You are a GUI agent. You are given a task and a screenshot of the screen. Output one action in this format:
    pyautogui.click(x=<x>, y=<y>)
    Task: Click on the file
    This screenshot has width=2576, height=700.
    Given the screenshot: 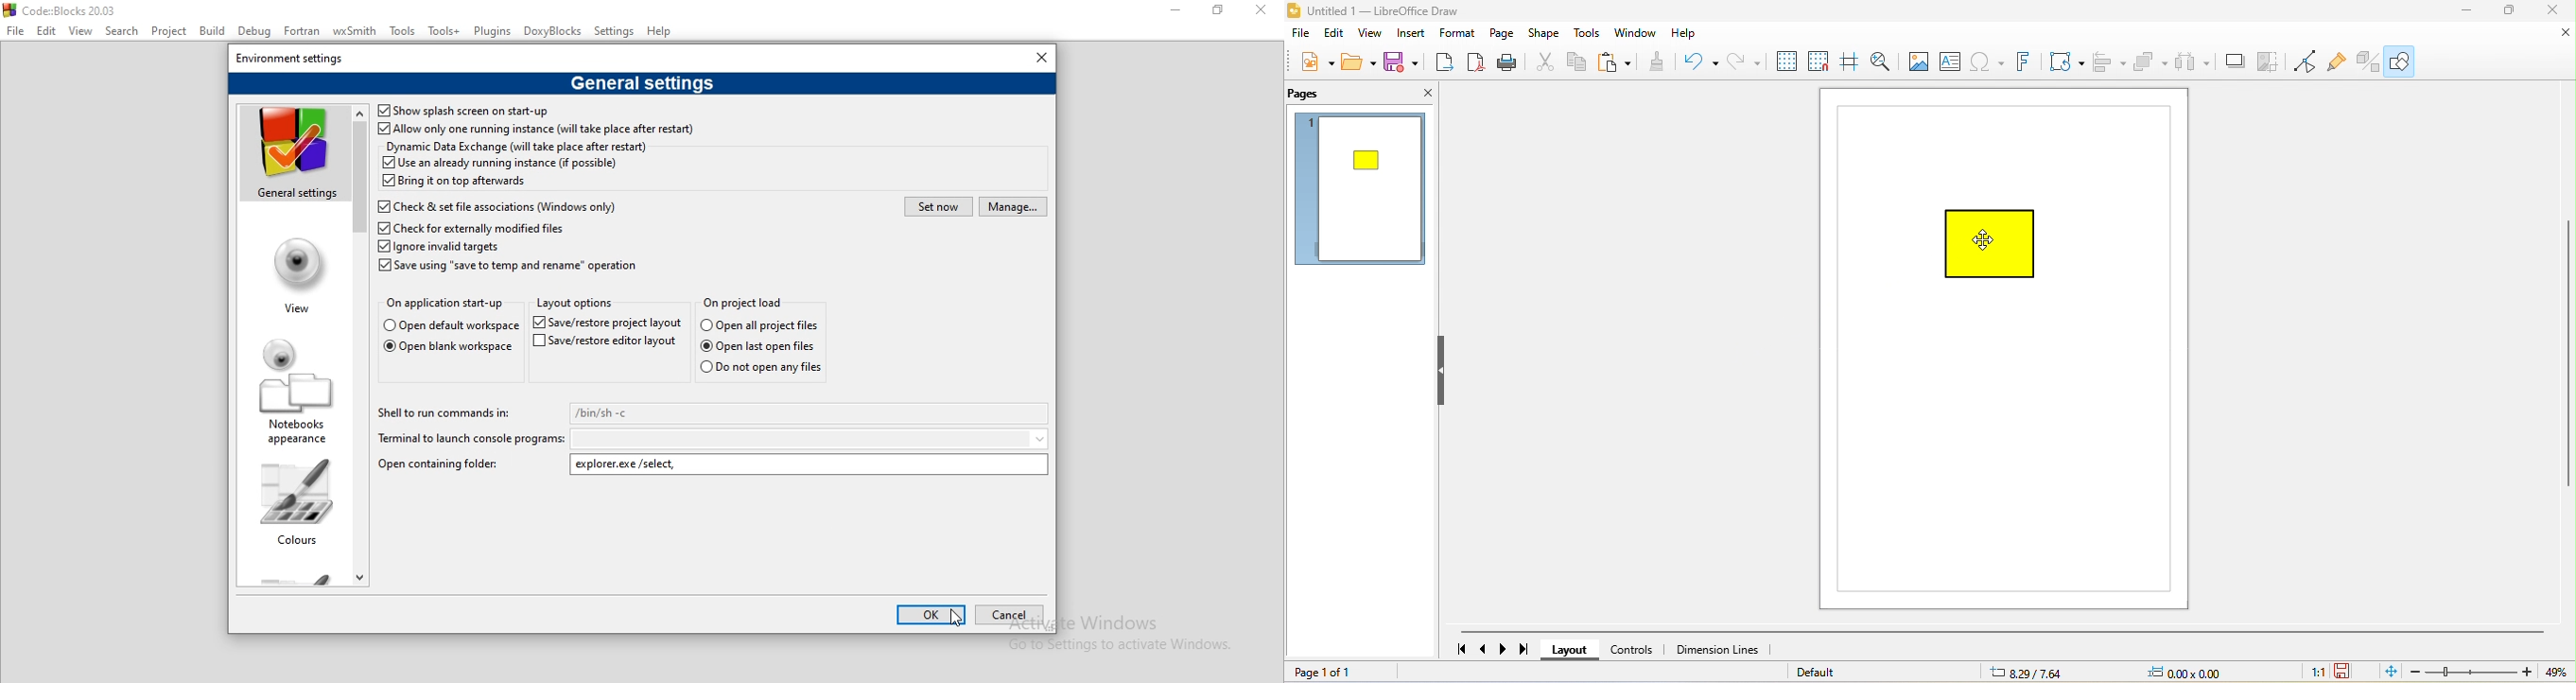 What is the action you would take?
    pyautogui.click(x=14, y=29)
    